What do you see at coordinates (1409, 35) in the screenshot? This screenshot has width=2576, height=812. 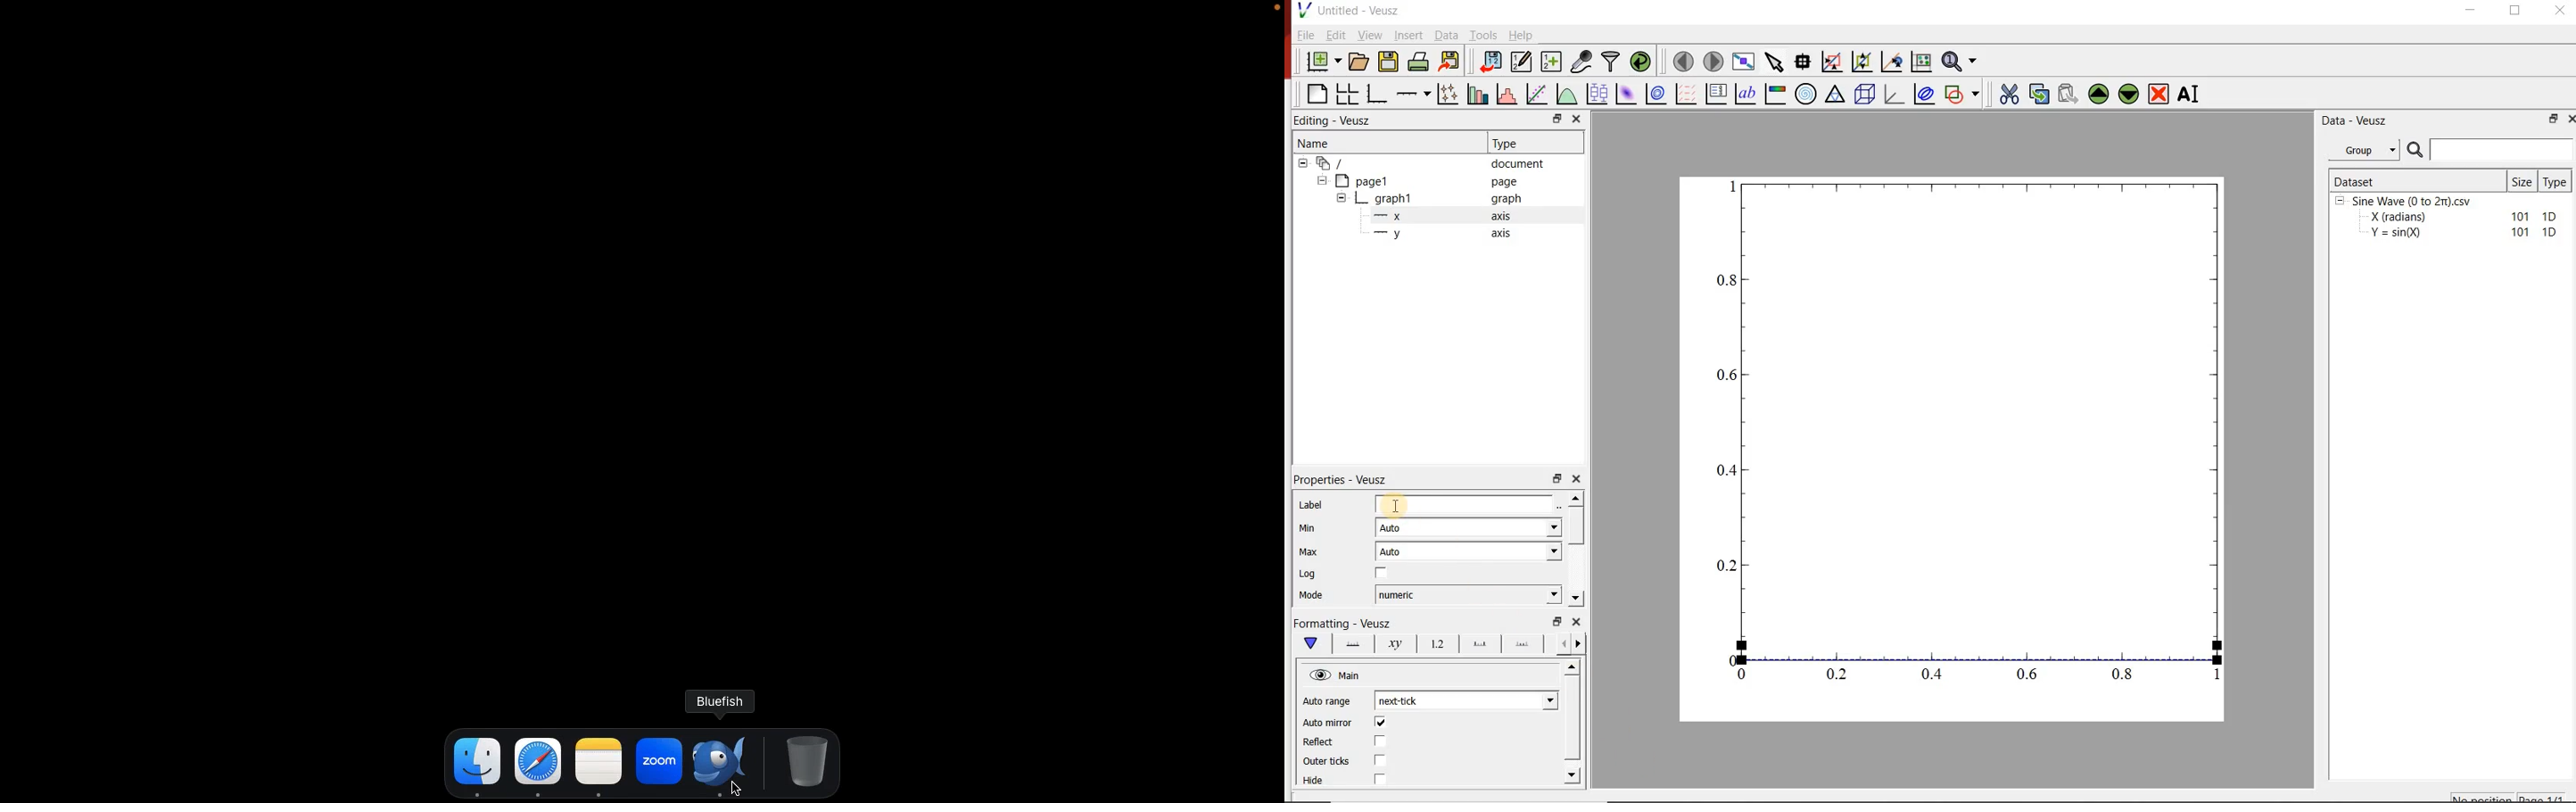 I see `Insert` at bounding box center [1409, 35].